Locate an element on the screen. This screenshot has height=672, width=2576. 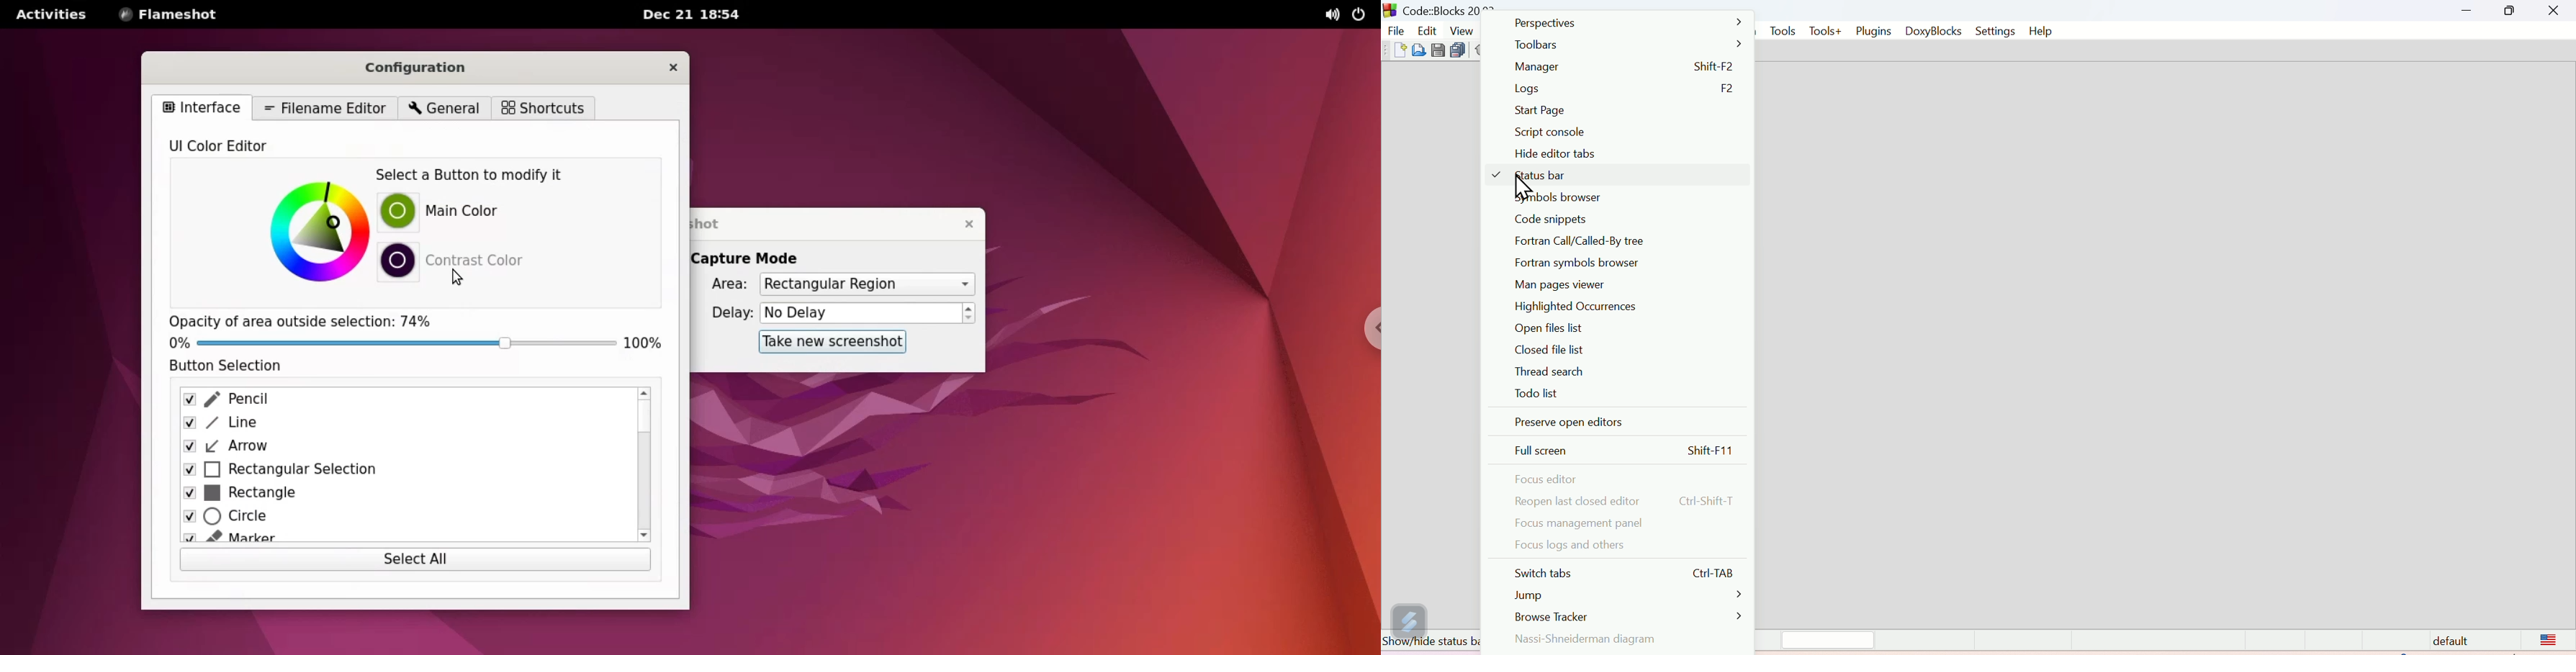
close is located at coordinates (963, 224).